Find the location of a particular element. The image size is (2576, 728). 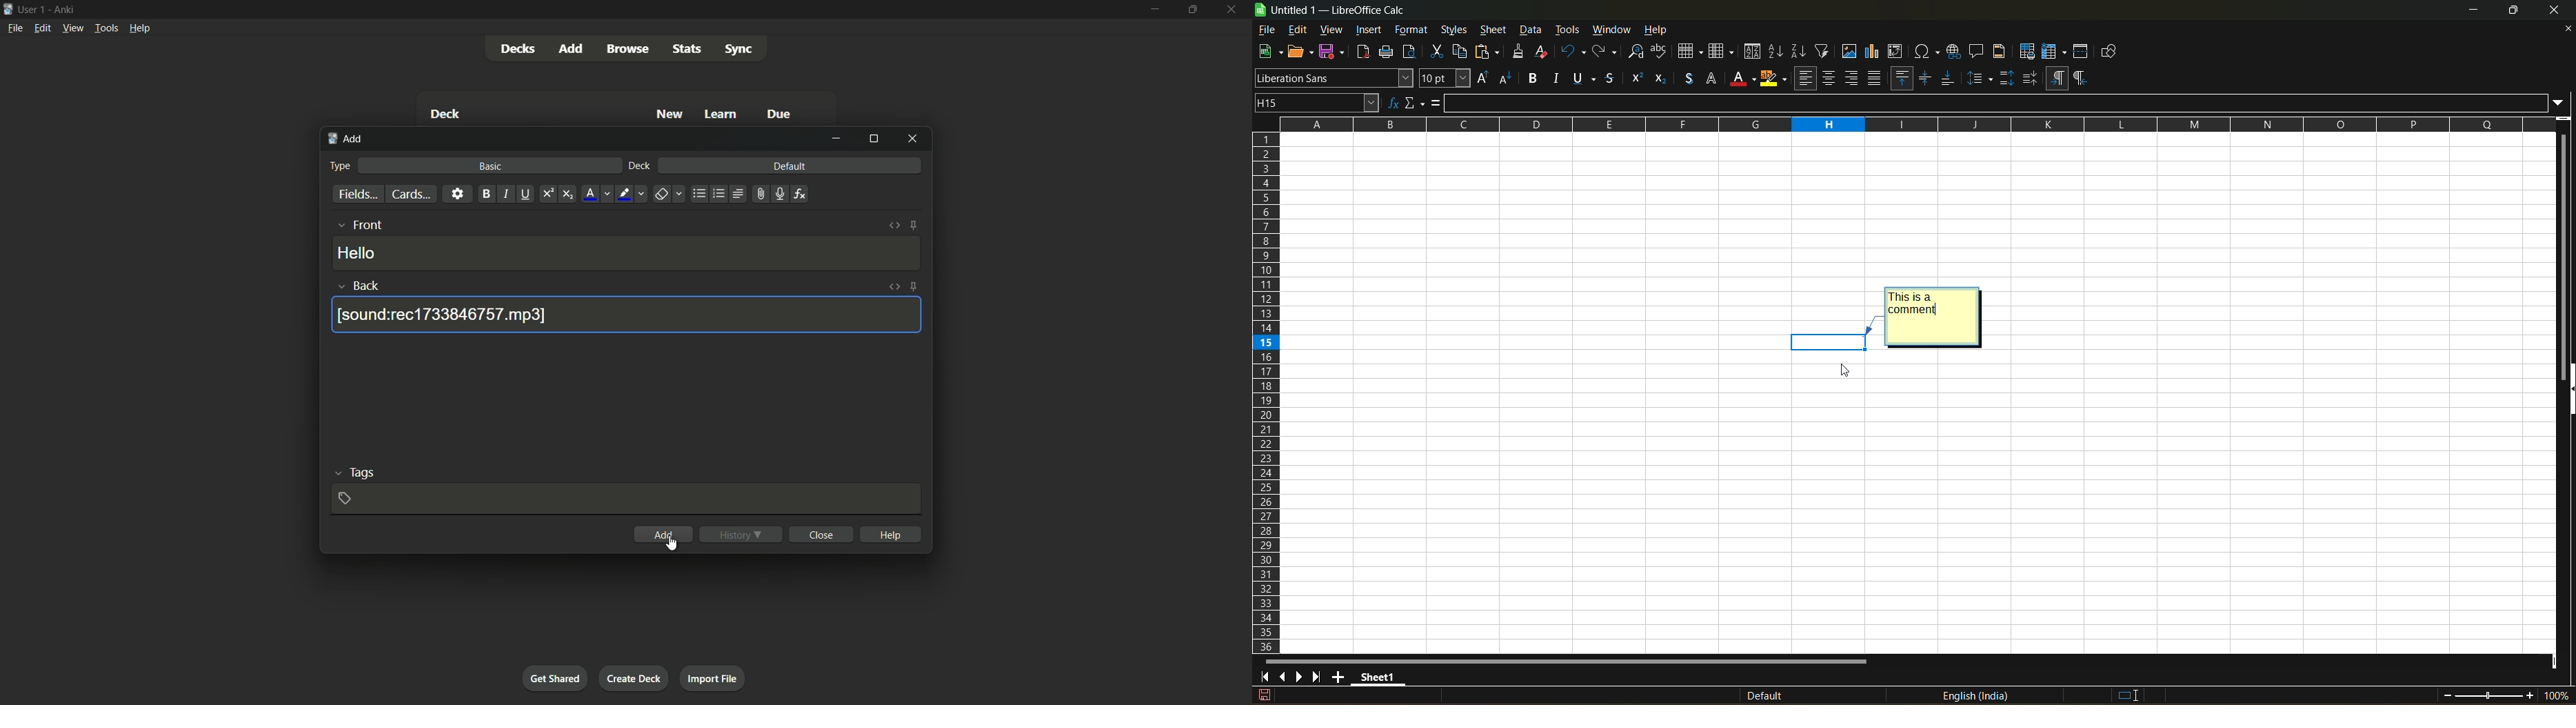

horizontal scroll bar is located at coordinates (1568, 660).